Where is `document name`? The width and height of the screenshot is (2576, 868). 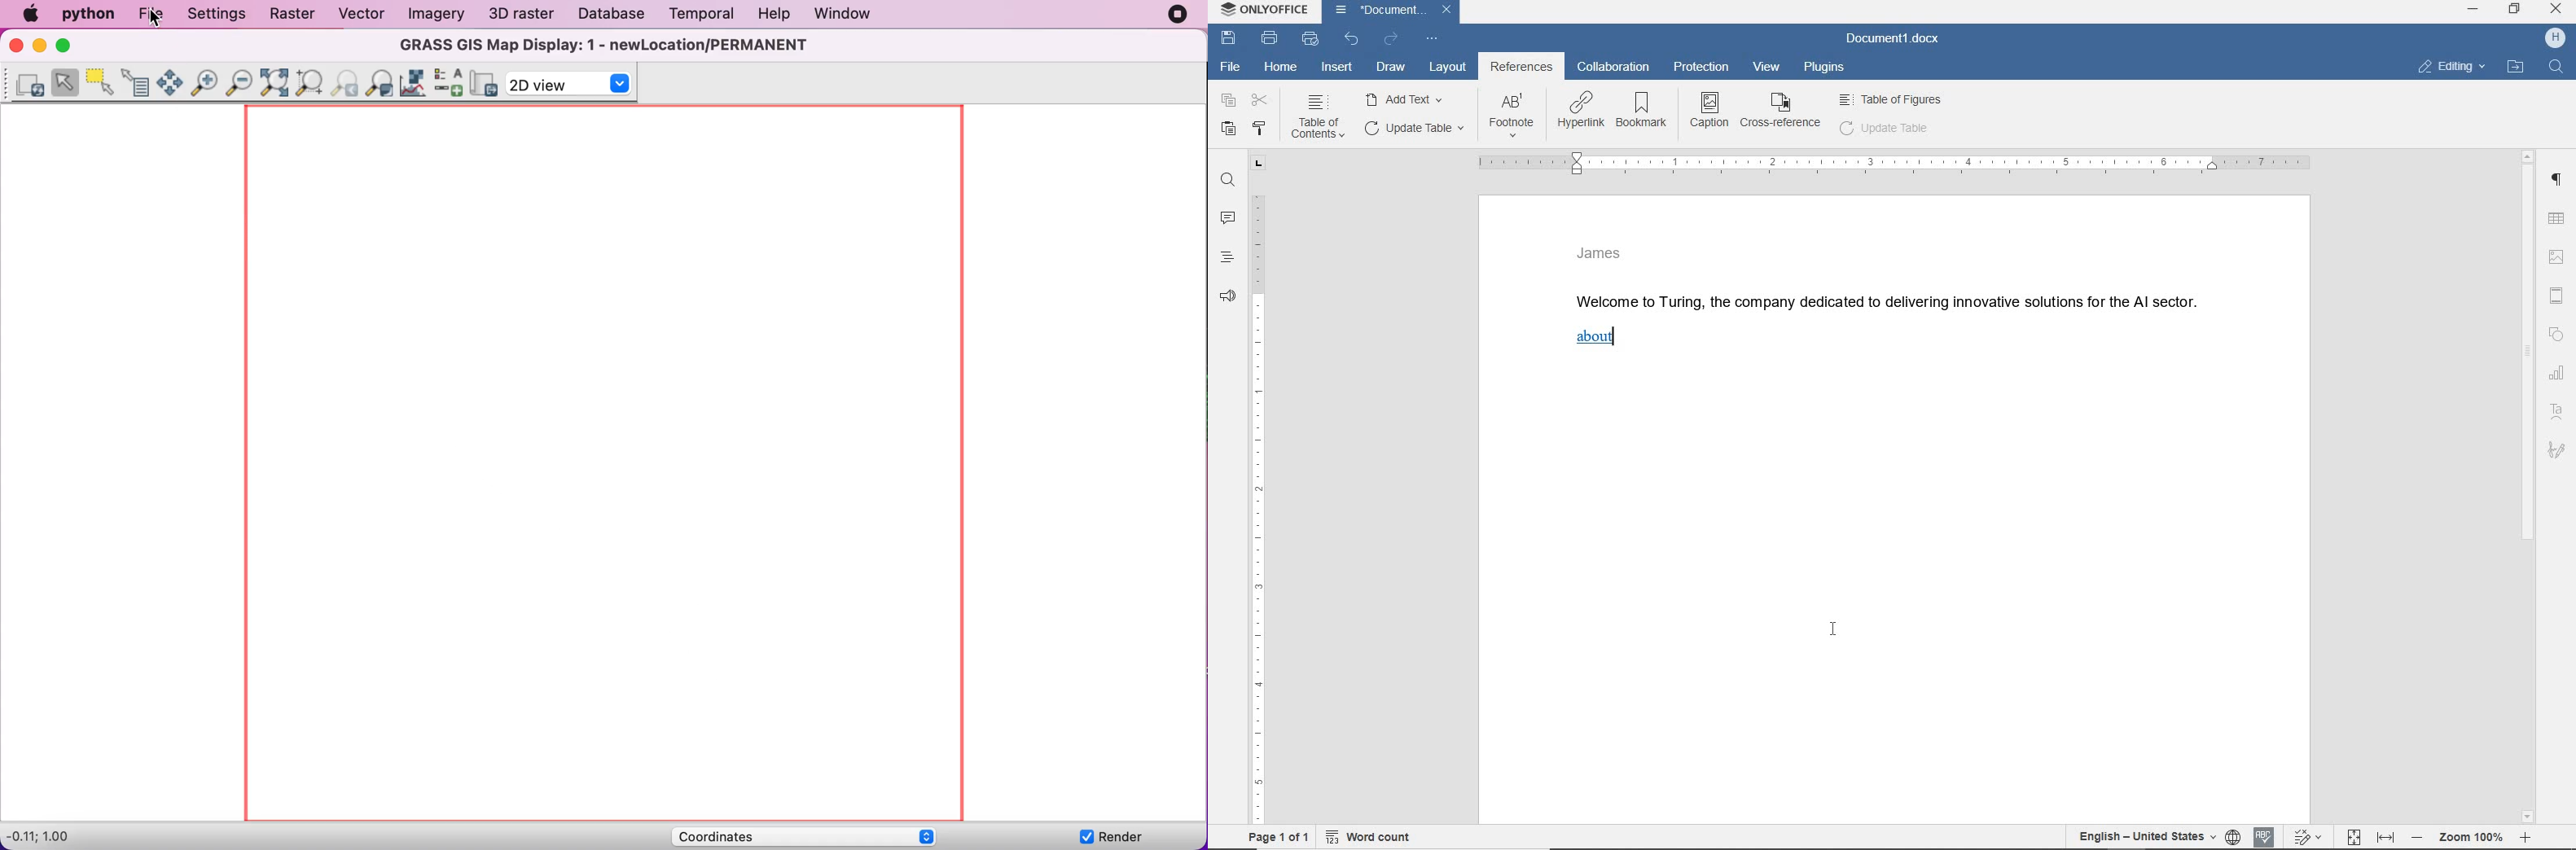
document name is located at coordinates (1893, 38).